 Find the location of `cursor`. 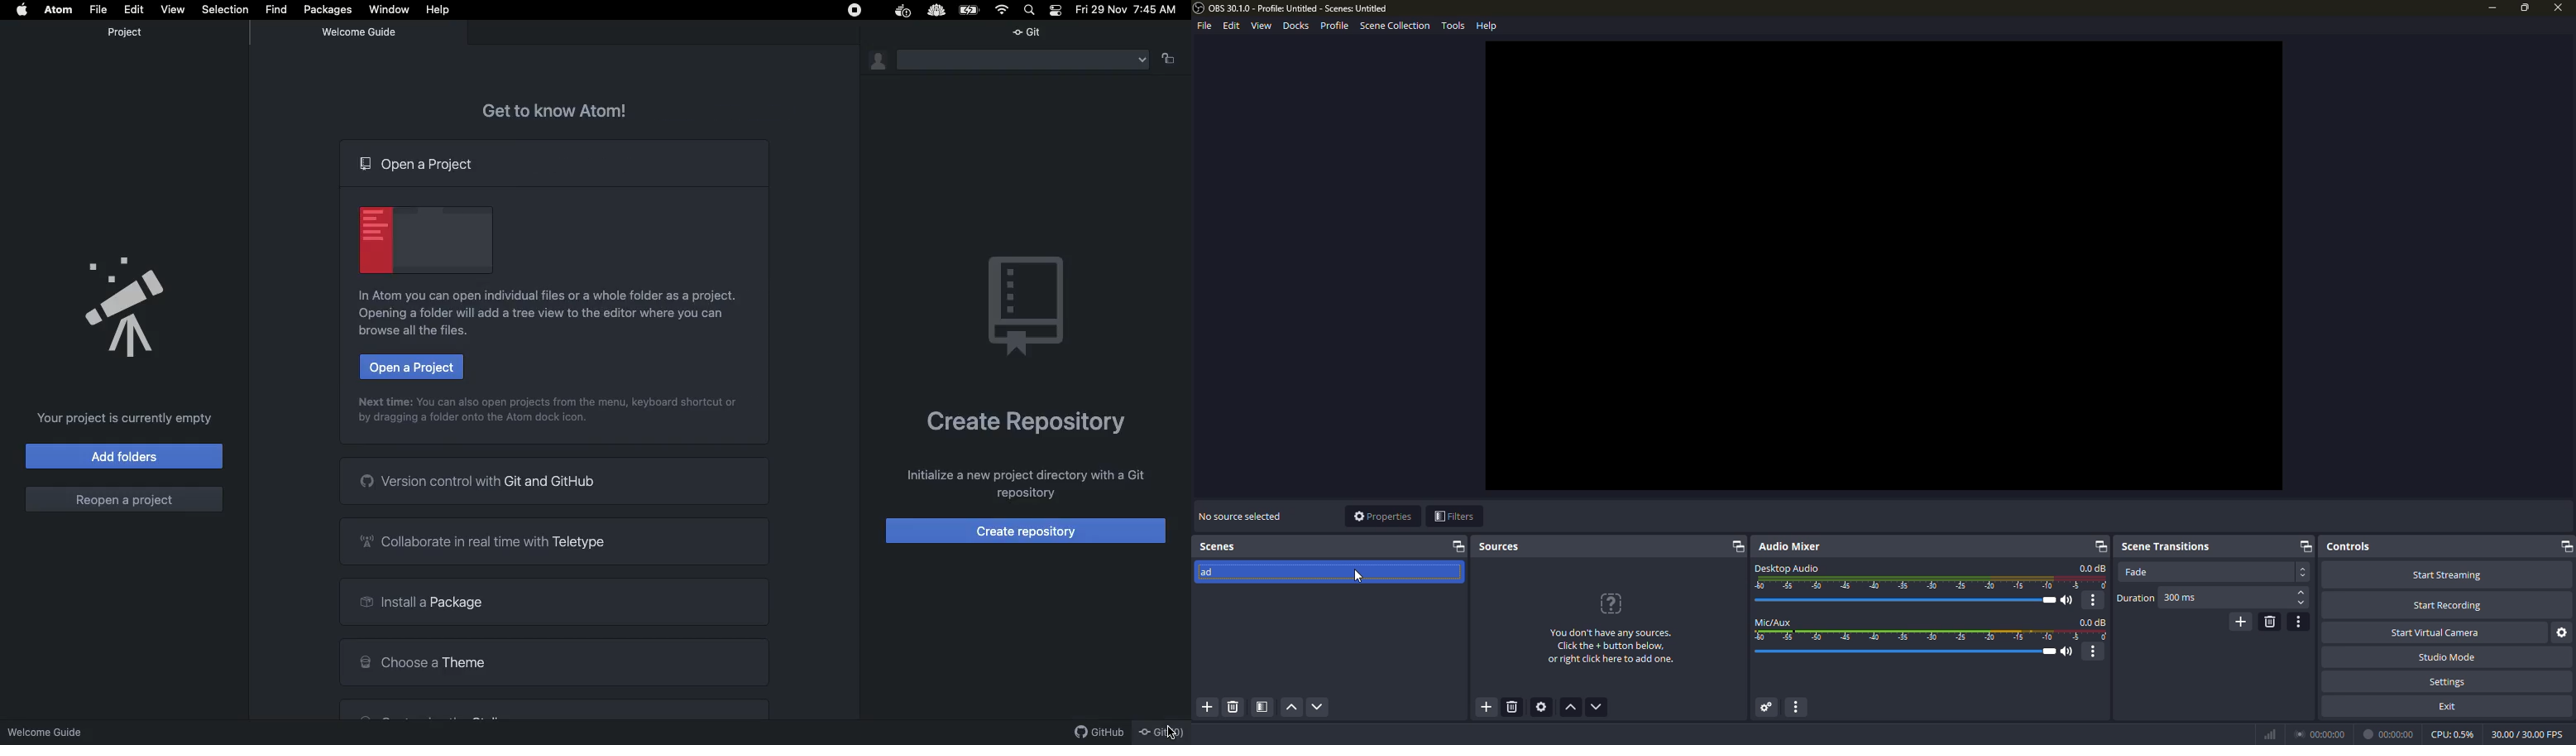

cursor is located at coordinates (1356, 578).